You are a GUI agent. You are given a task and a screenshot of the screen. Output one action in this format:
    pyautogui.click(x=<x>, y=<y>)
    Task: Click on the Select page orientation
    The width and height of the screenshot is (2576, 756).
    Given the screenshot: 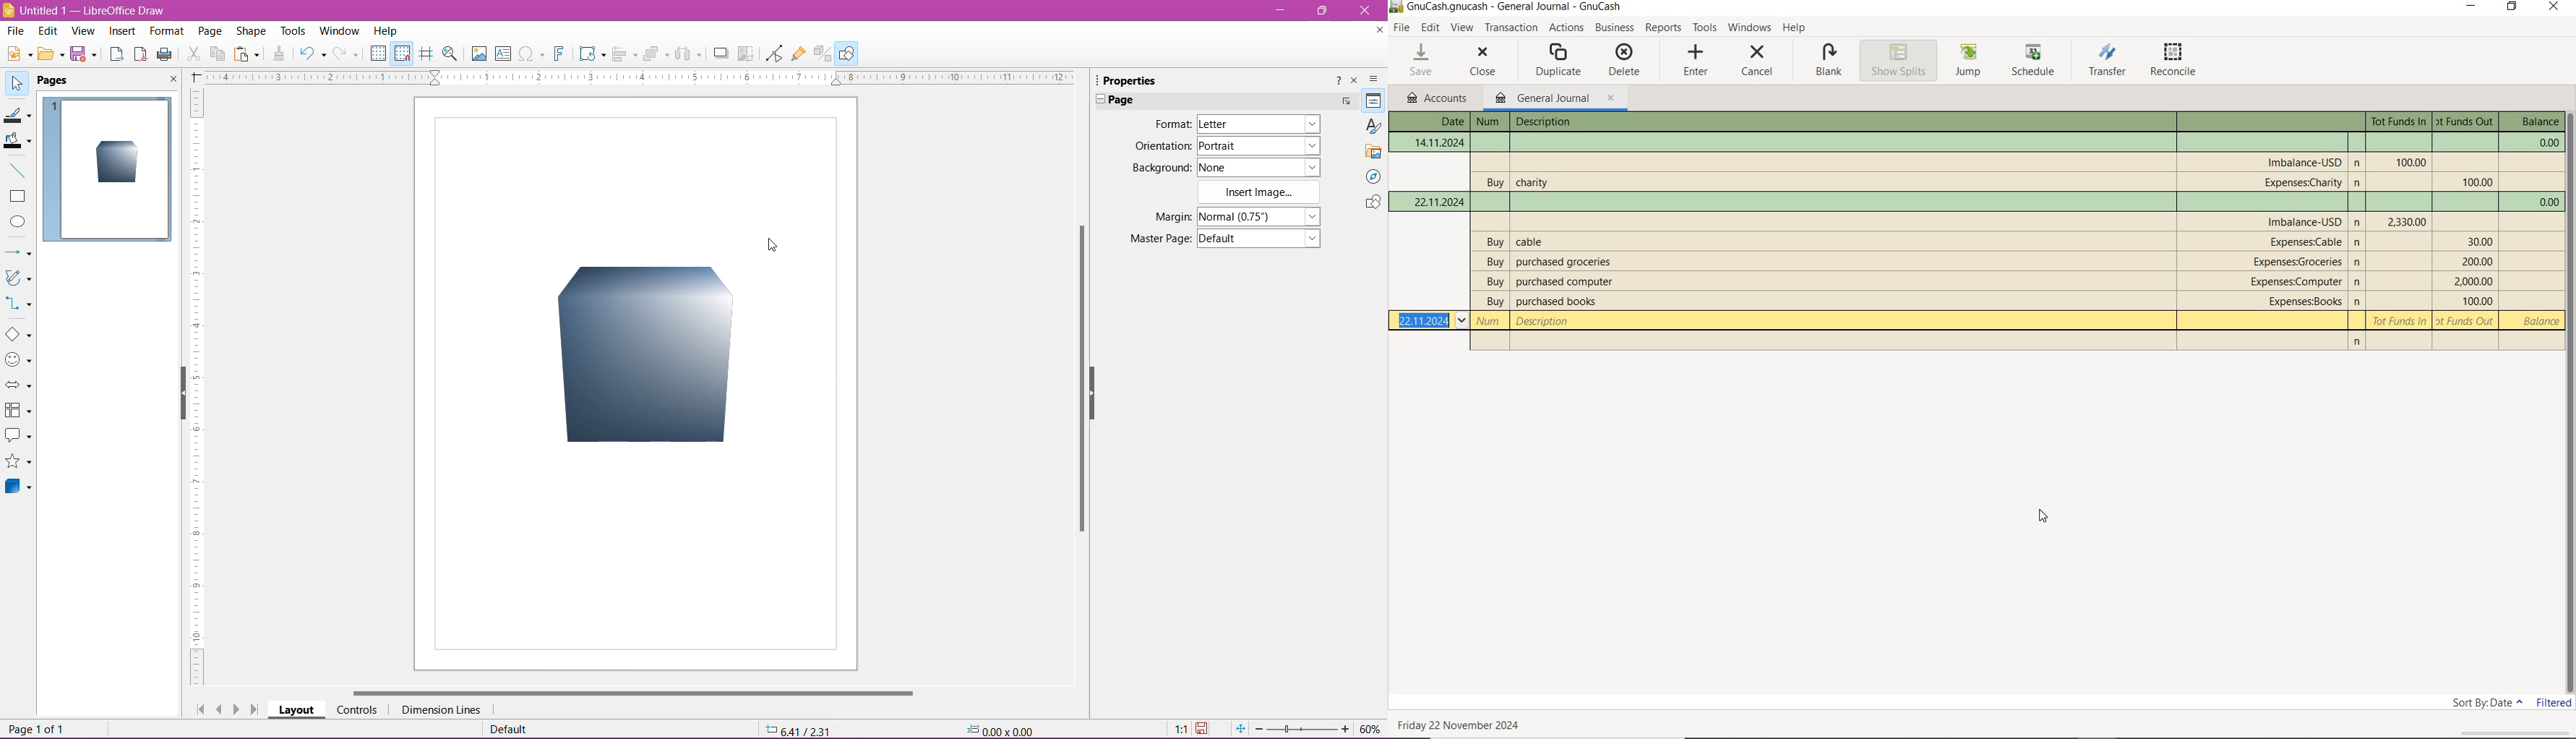 What is the action you would take?
    pyautogui.click(x=1261, y=145)
    